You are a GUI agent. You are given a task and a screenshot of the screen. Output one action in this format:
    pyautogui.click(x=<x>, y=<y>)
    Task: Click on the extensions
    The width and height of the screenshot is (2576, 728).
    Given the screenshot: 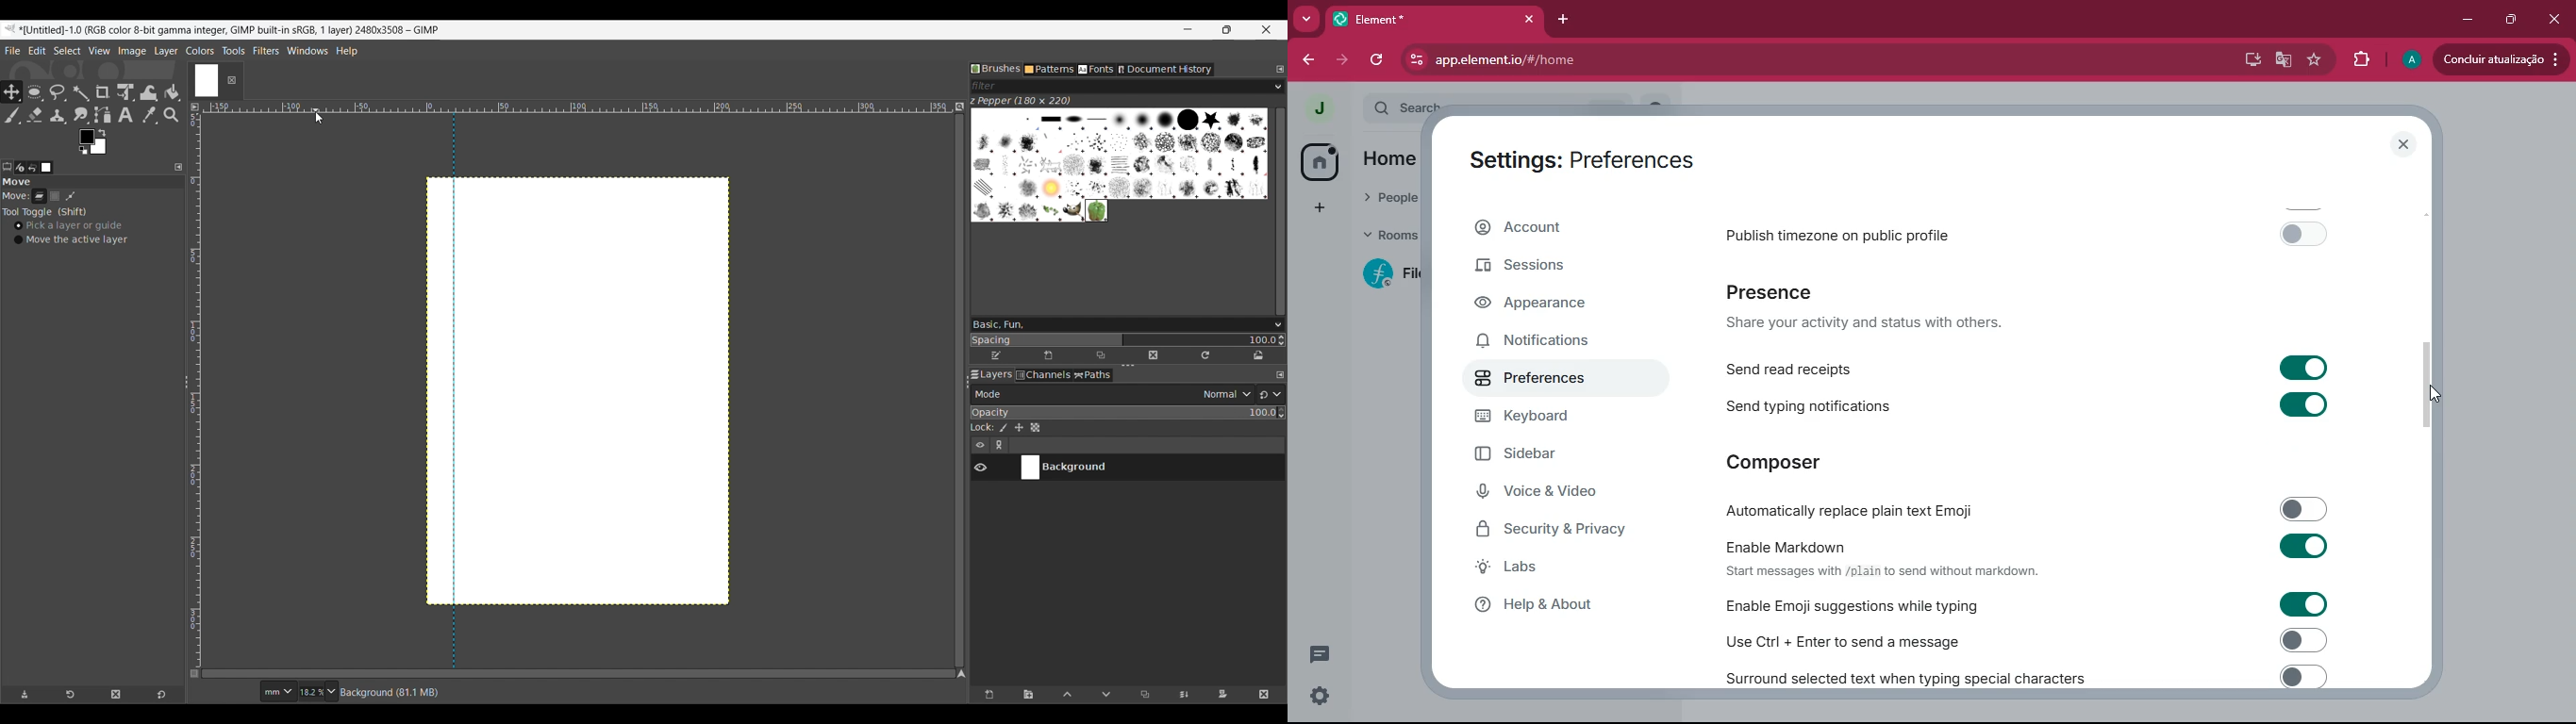 What is the action you would take?
    pyautogui.click(x=2362, y=60)
    